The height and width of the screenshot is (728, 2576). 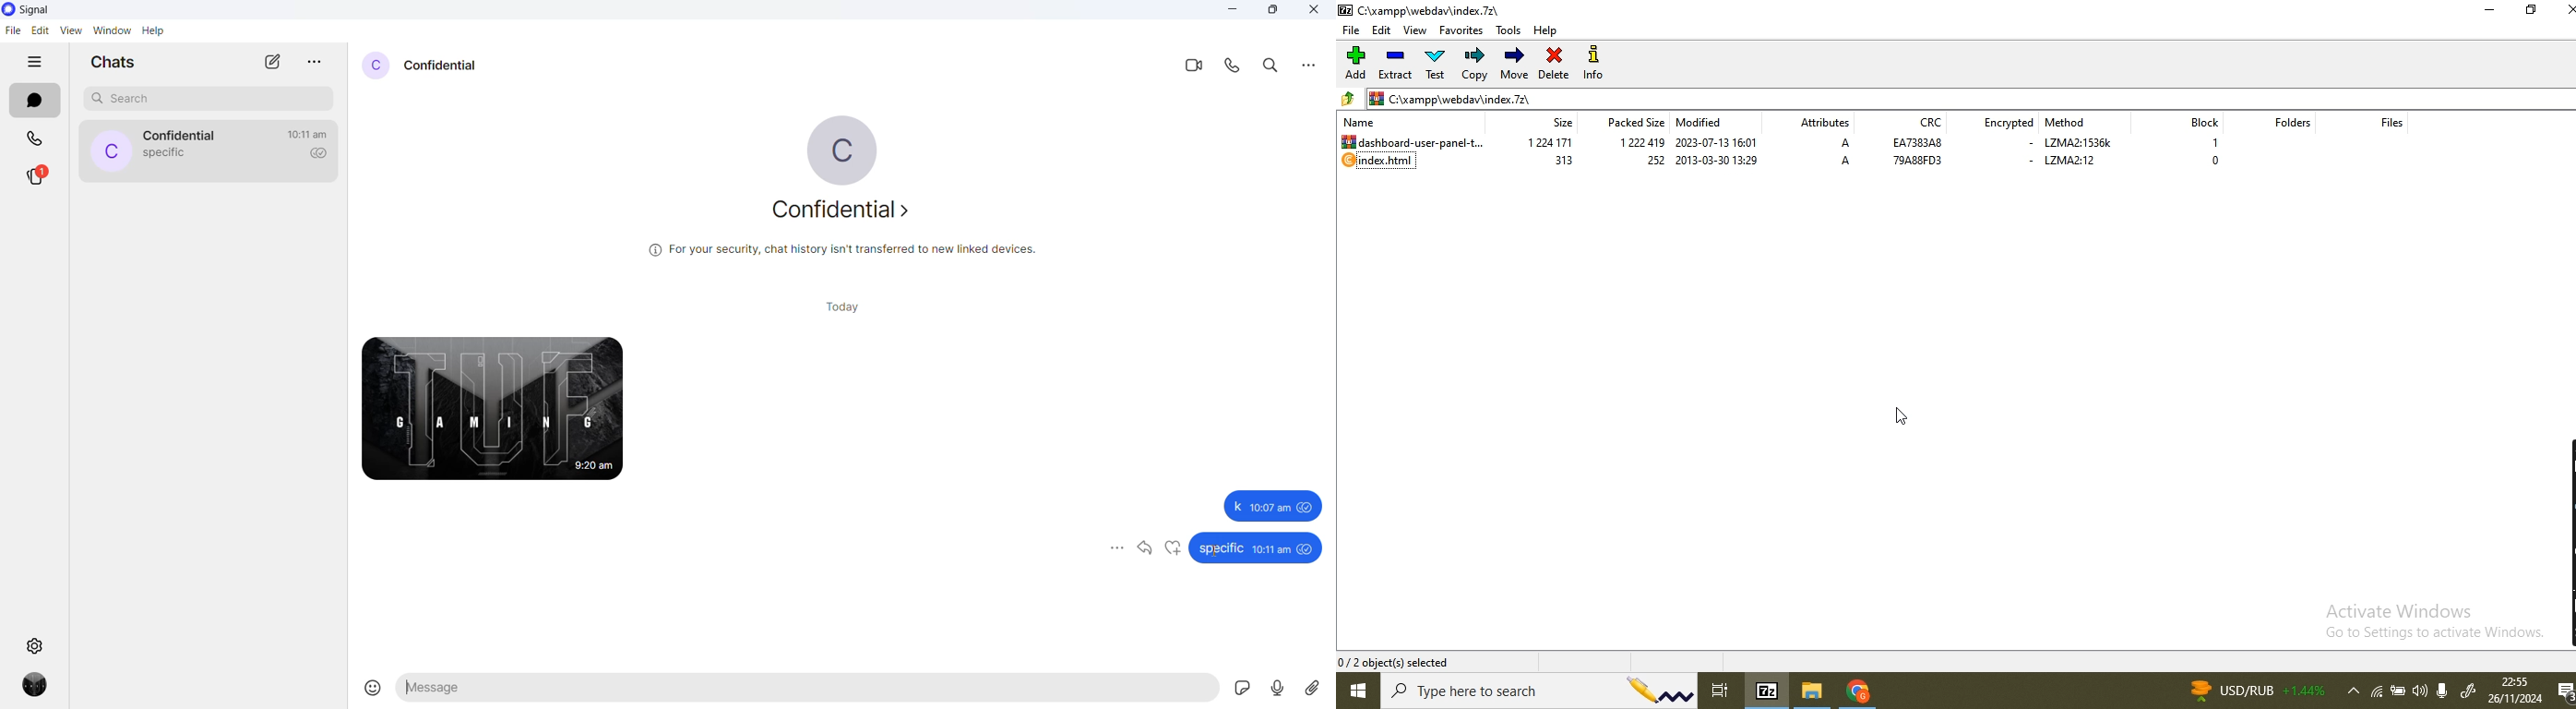 I want to click on profile picture, so click(x=848, y=150).